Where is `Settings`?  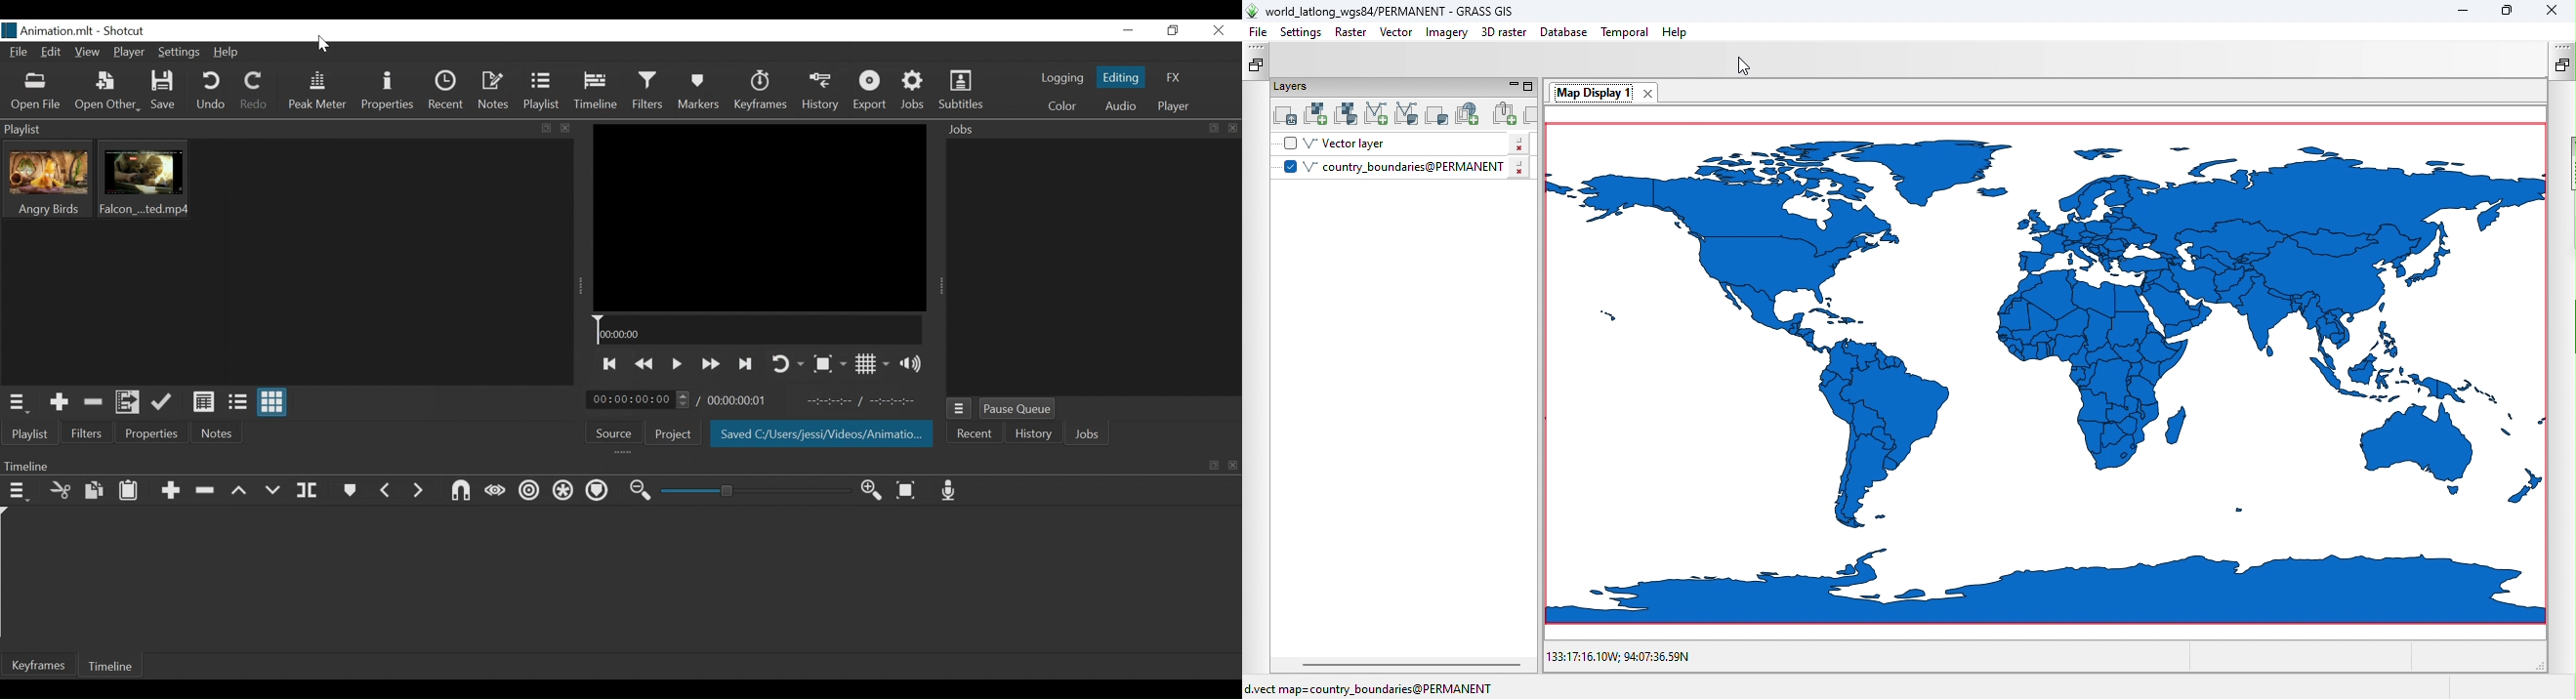 Settings is located at coordinates (181, 51).